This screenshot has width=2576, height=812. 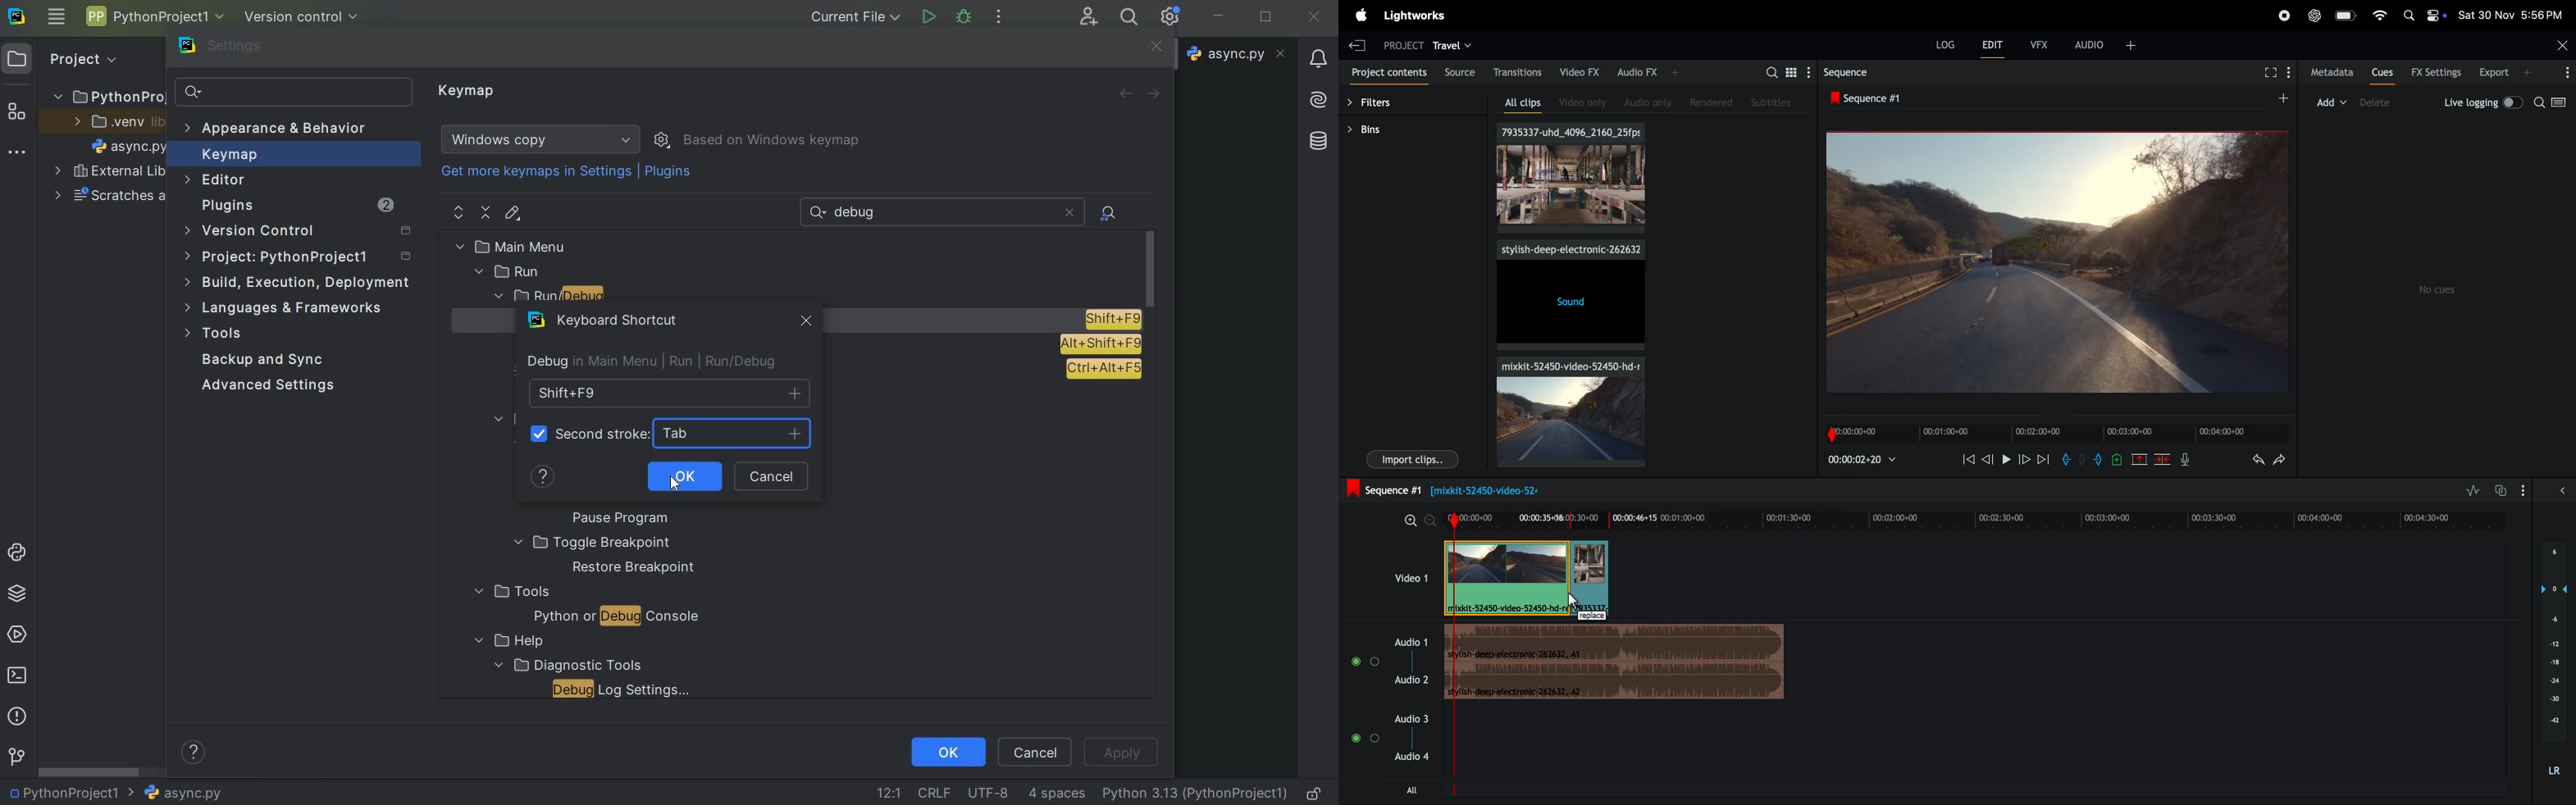 What do you see at coordinates (964, 16) in the screenshot?
I see `debug` at bounding box center [964, 16].